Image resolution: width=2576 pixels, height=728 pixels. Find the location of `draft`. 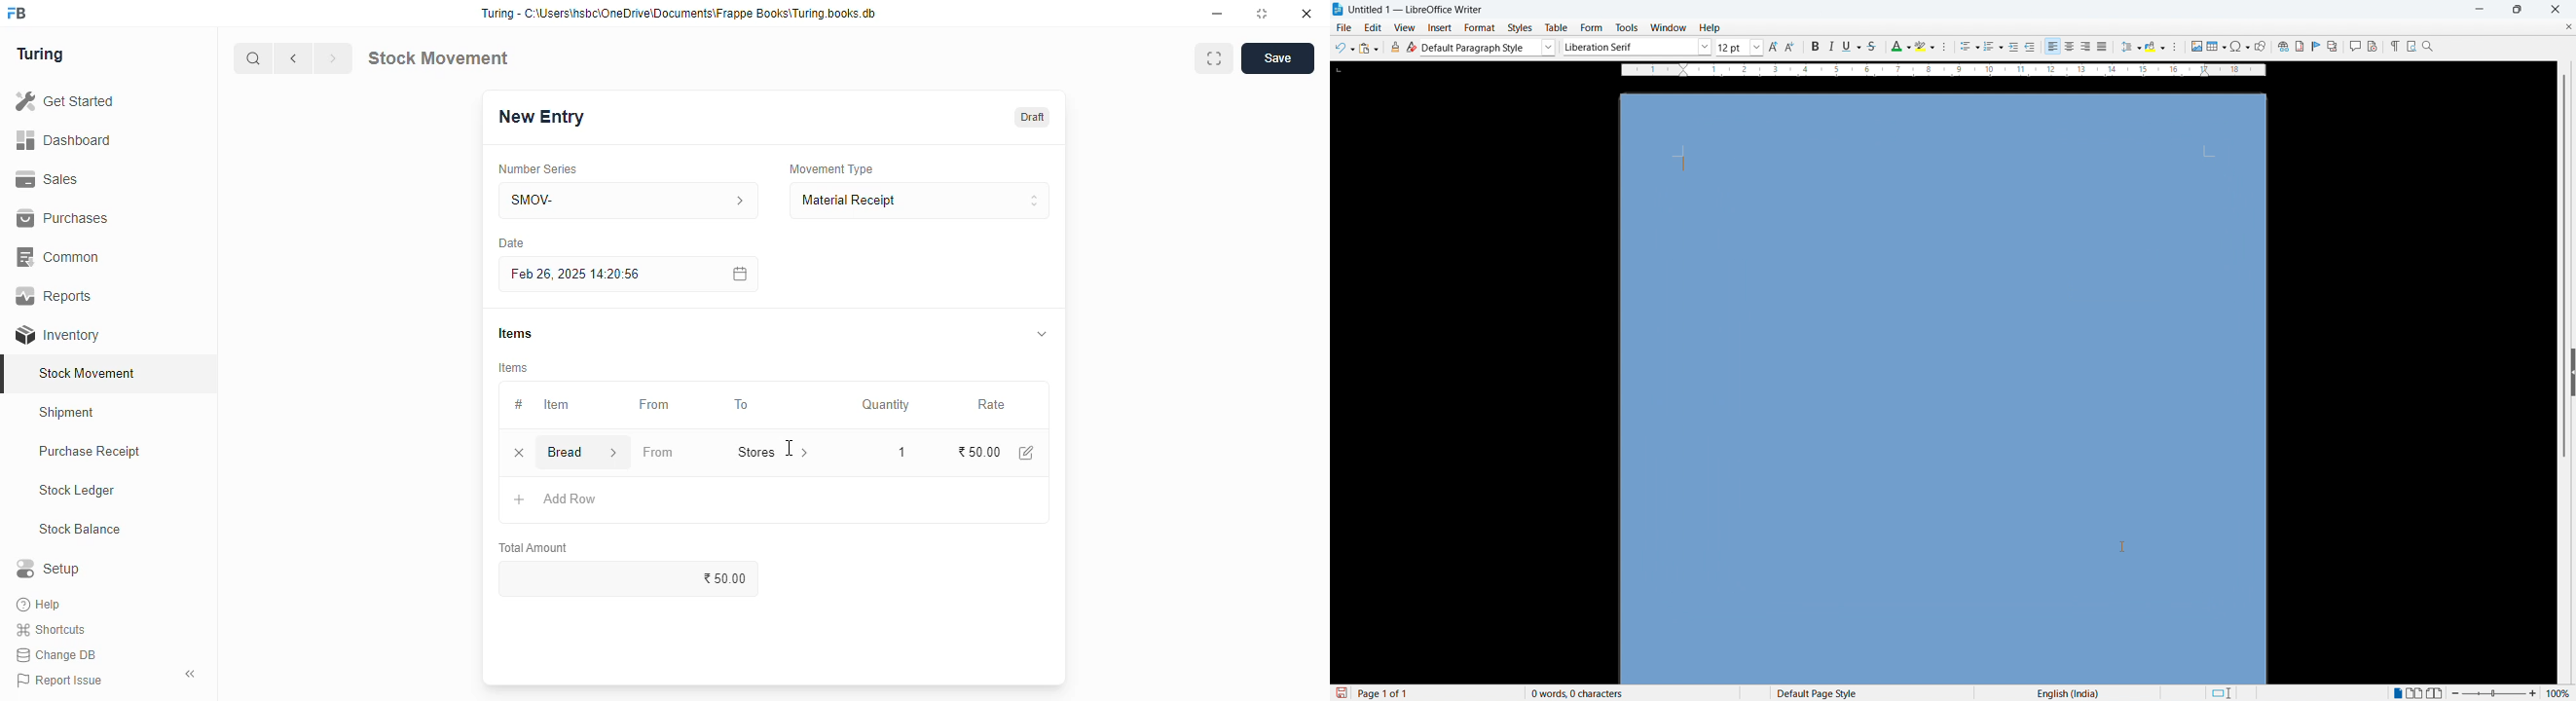

draft is located at coordinates (1034, 117).